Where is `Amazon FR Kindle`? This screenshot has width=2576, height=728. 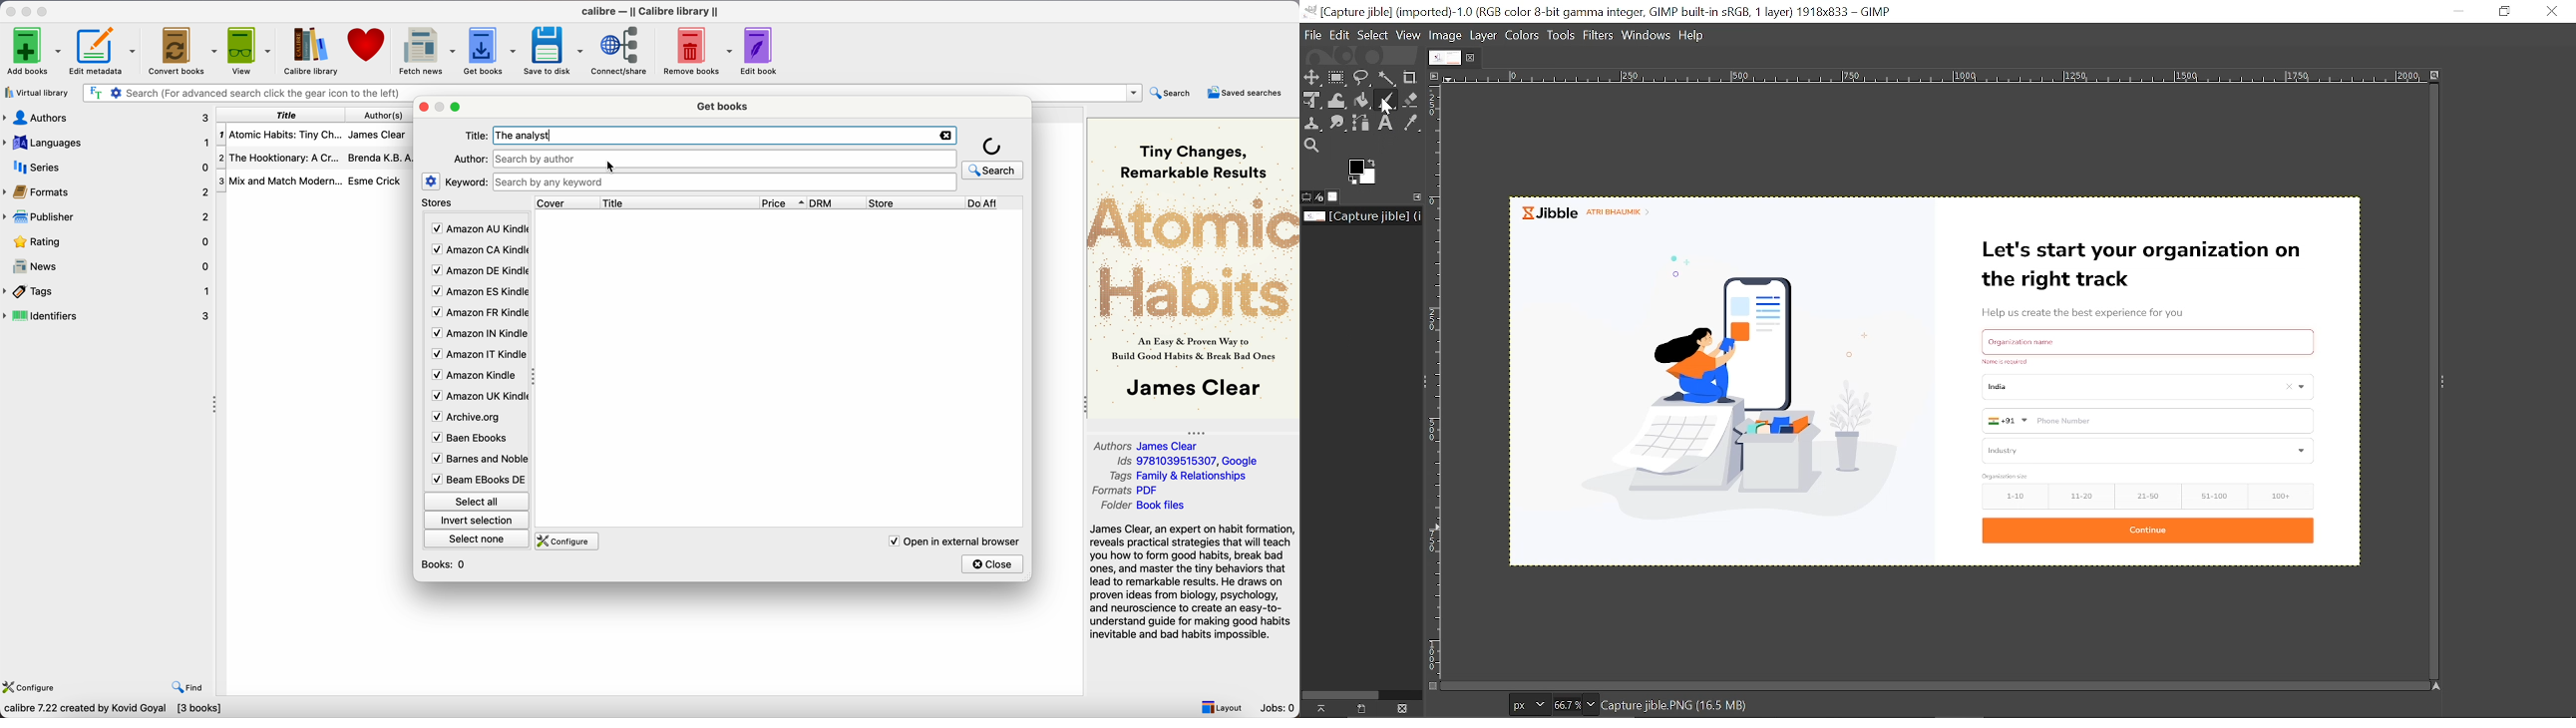
Amazon FR Kindle is located at coordinates (478, 315).